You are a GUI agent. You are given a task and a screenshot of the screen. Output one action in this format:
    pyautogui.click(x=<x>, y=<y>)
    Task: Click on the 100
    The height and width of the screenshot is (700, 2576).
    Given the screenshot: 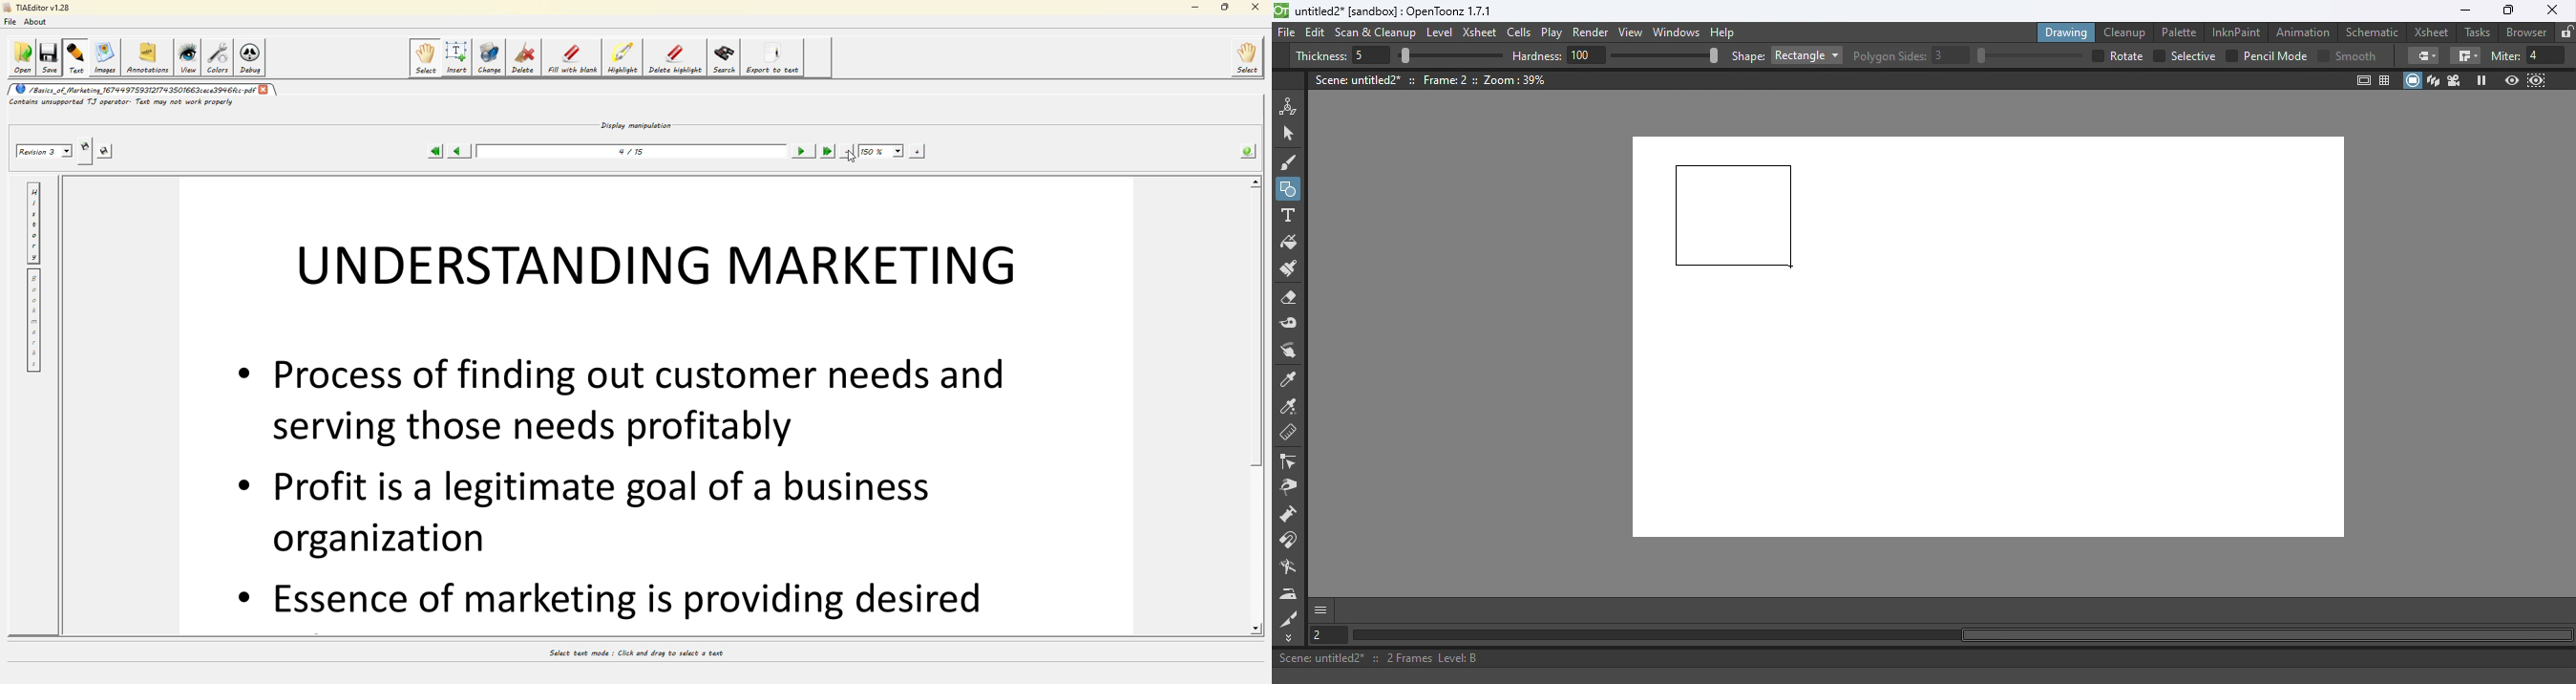 What is the action you would take?
    pyautogui.click(x=1587, y=54)
    